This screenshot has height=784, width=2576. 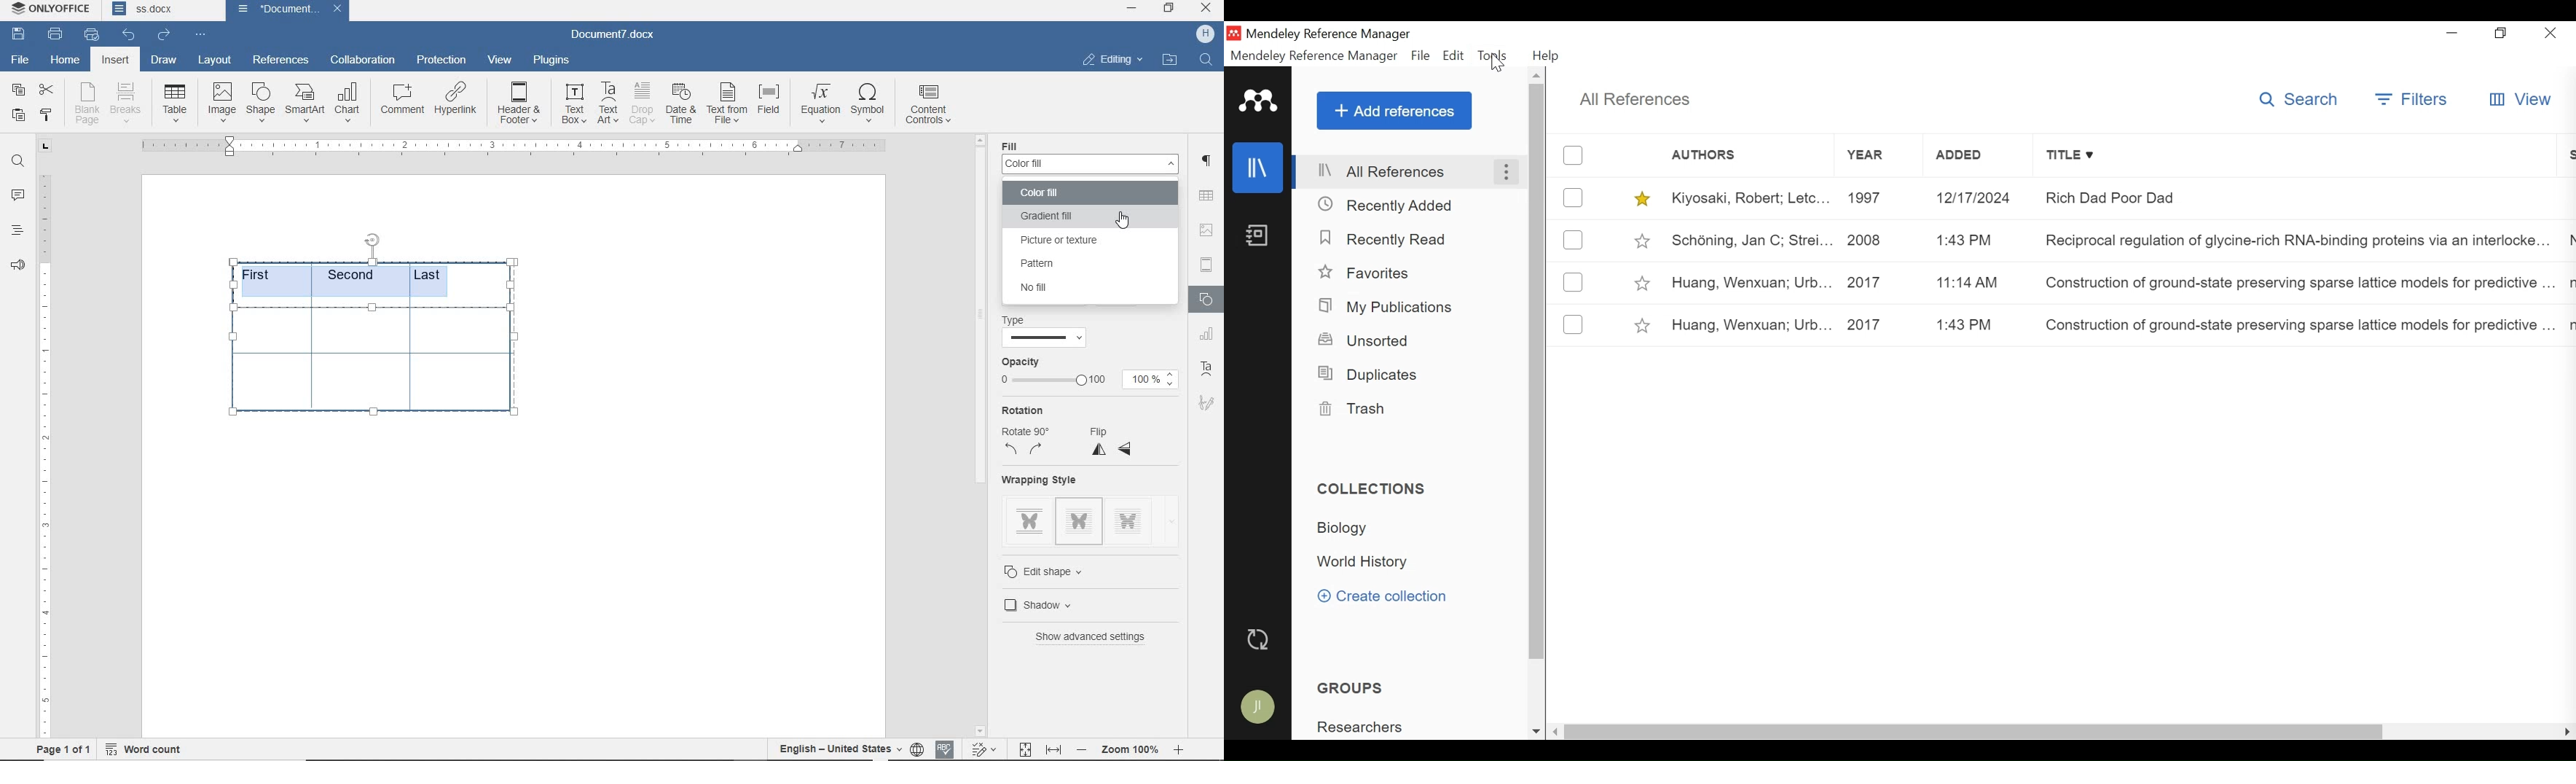 I want to click on Duplicates, so click(x=1369, y=373).